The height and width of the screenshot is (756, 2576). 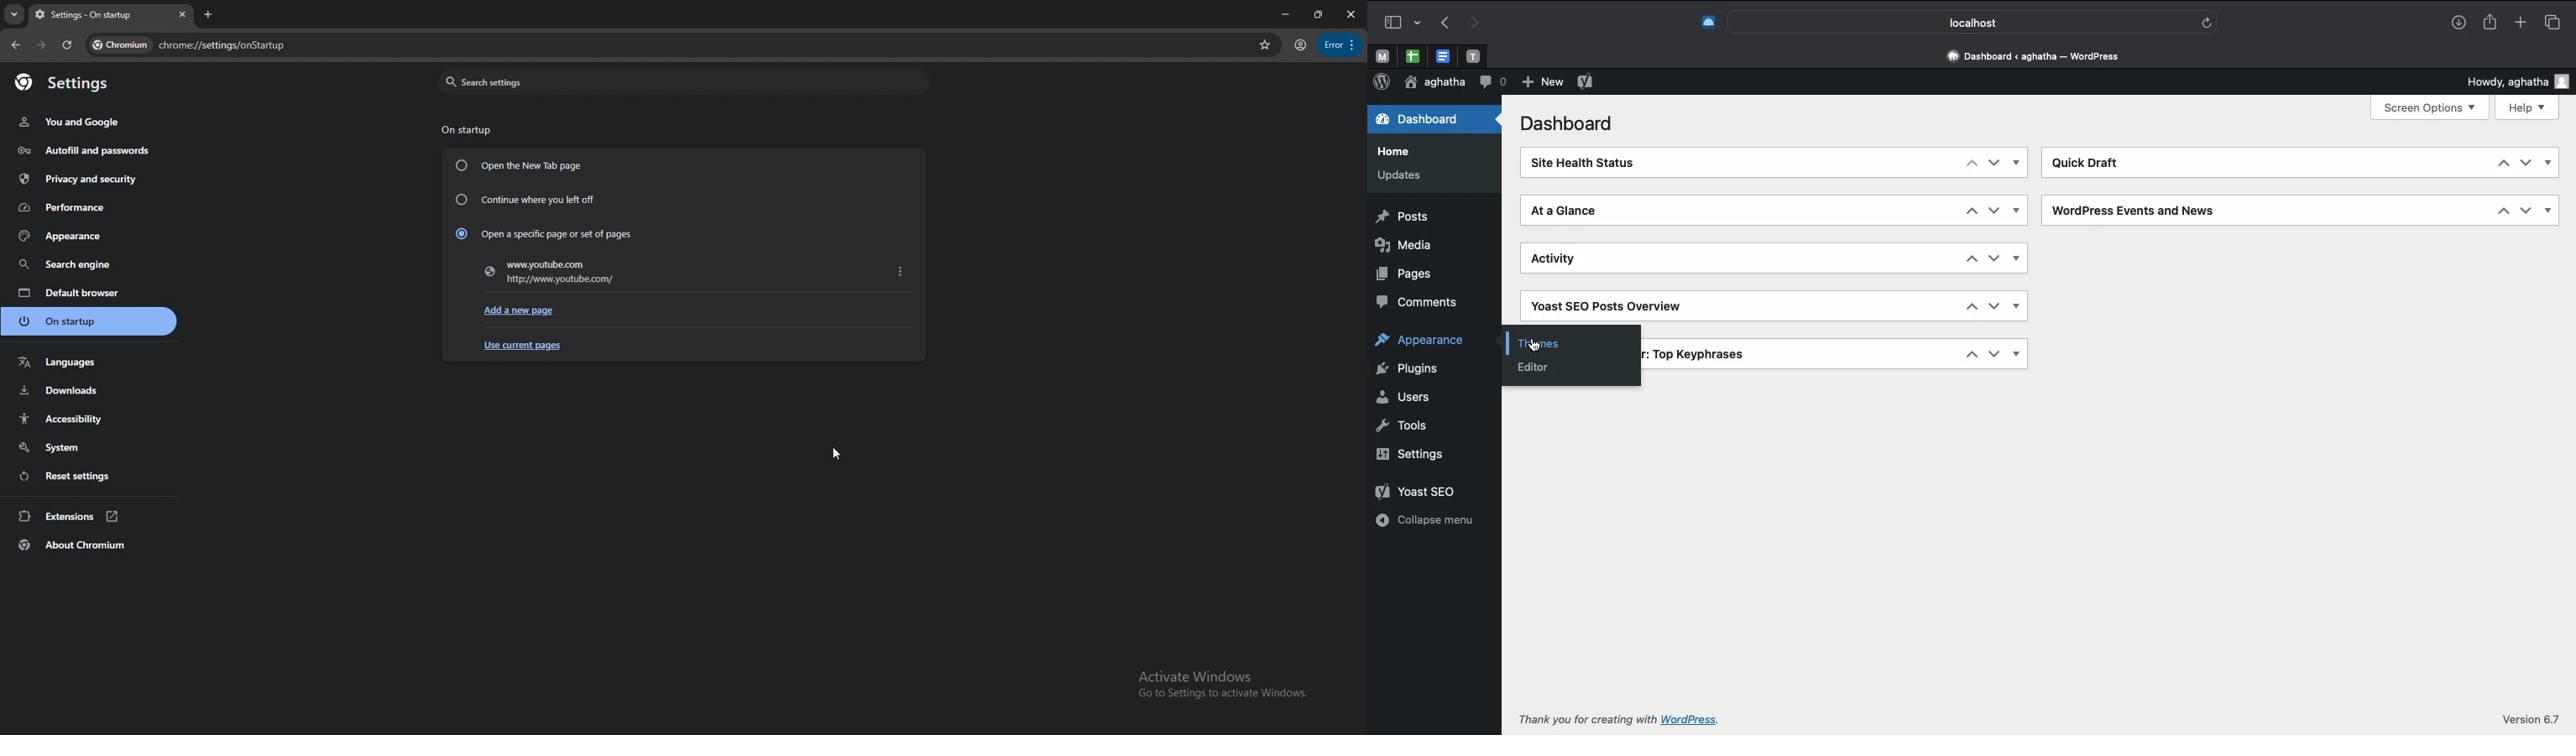 What do you see at coordinates (1417, 122) in the screenshot?
I see `Dashboard` at bounding box center [1417, 122].